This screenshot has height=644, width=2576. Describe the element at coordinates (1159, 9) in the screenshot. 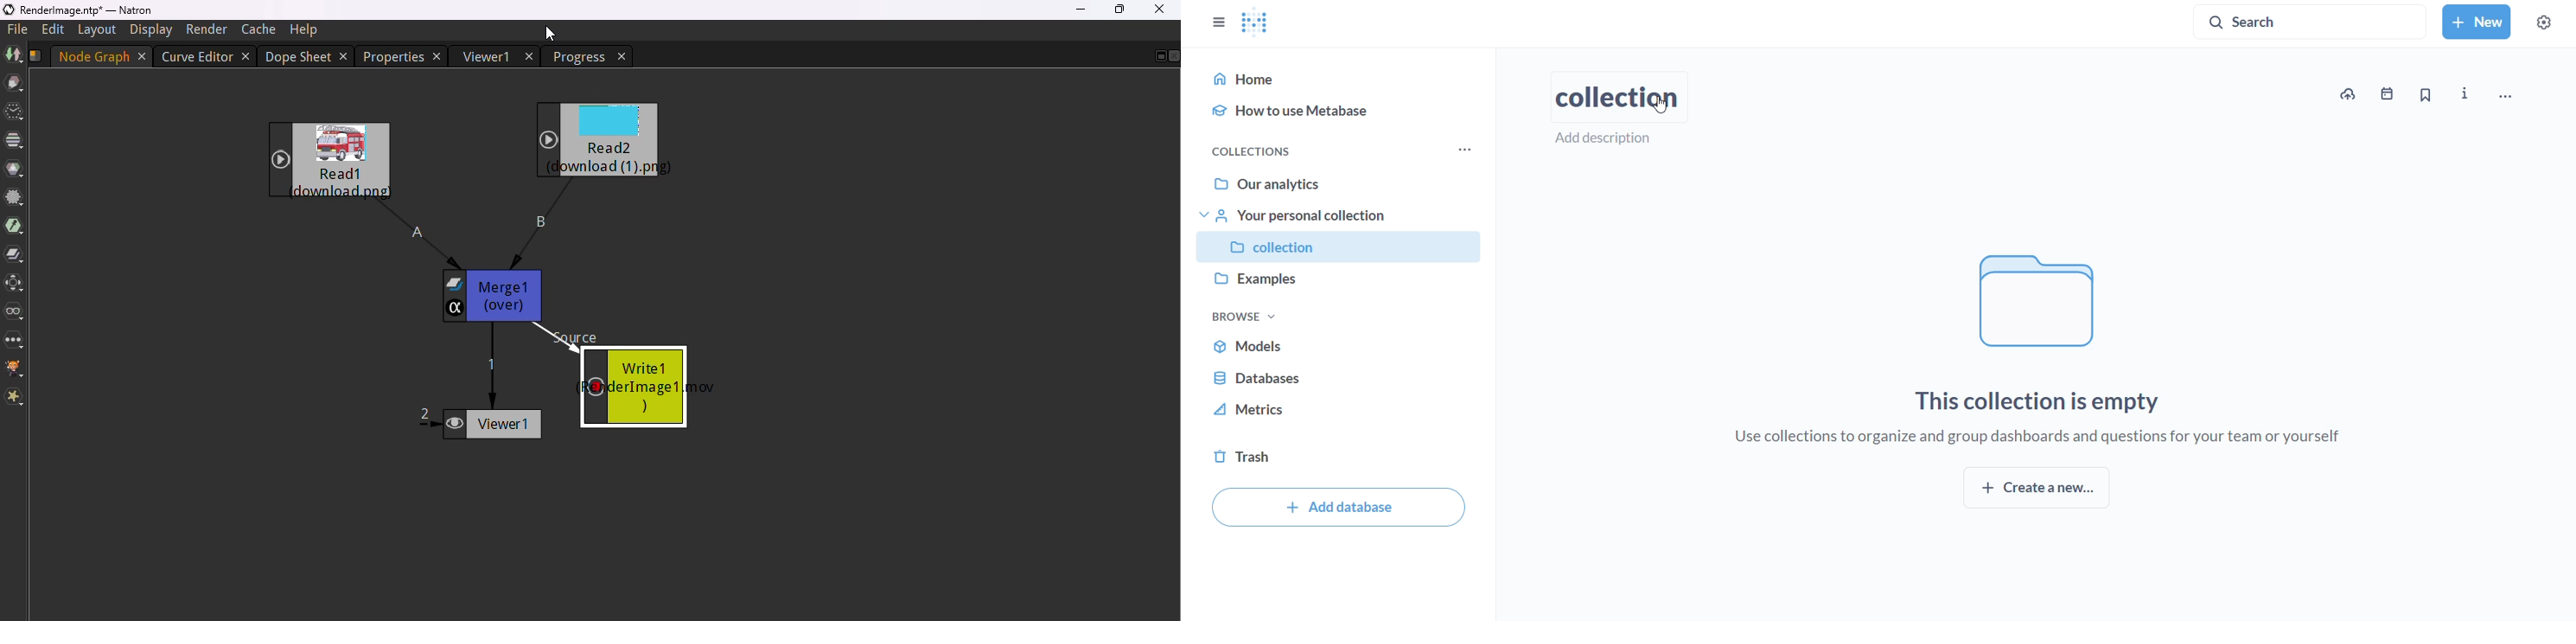

I see `close` at that location.